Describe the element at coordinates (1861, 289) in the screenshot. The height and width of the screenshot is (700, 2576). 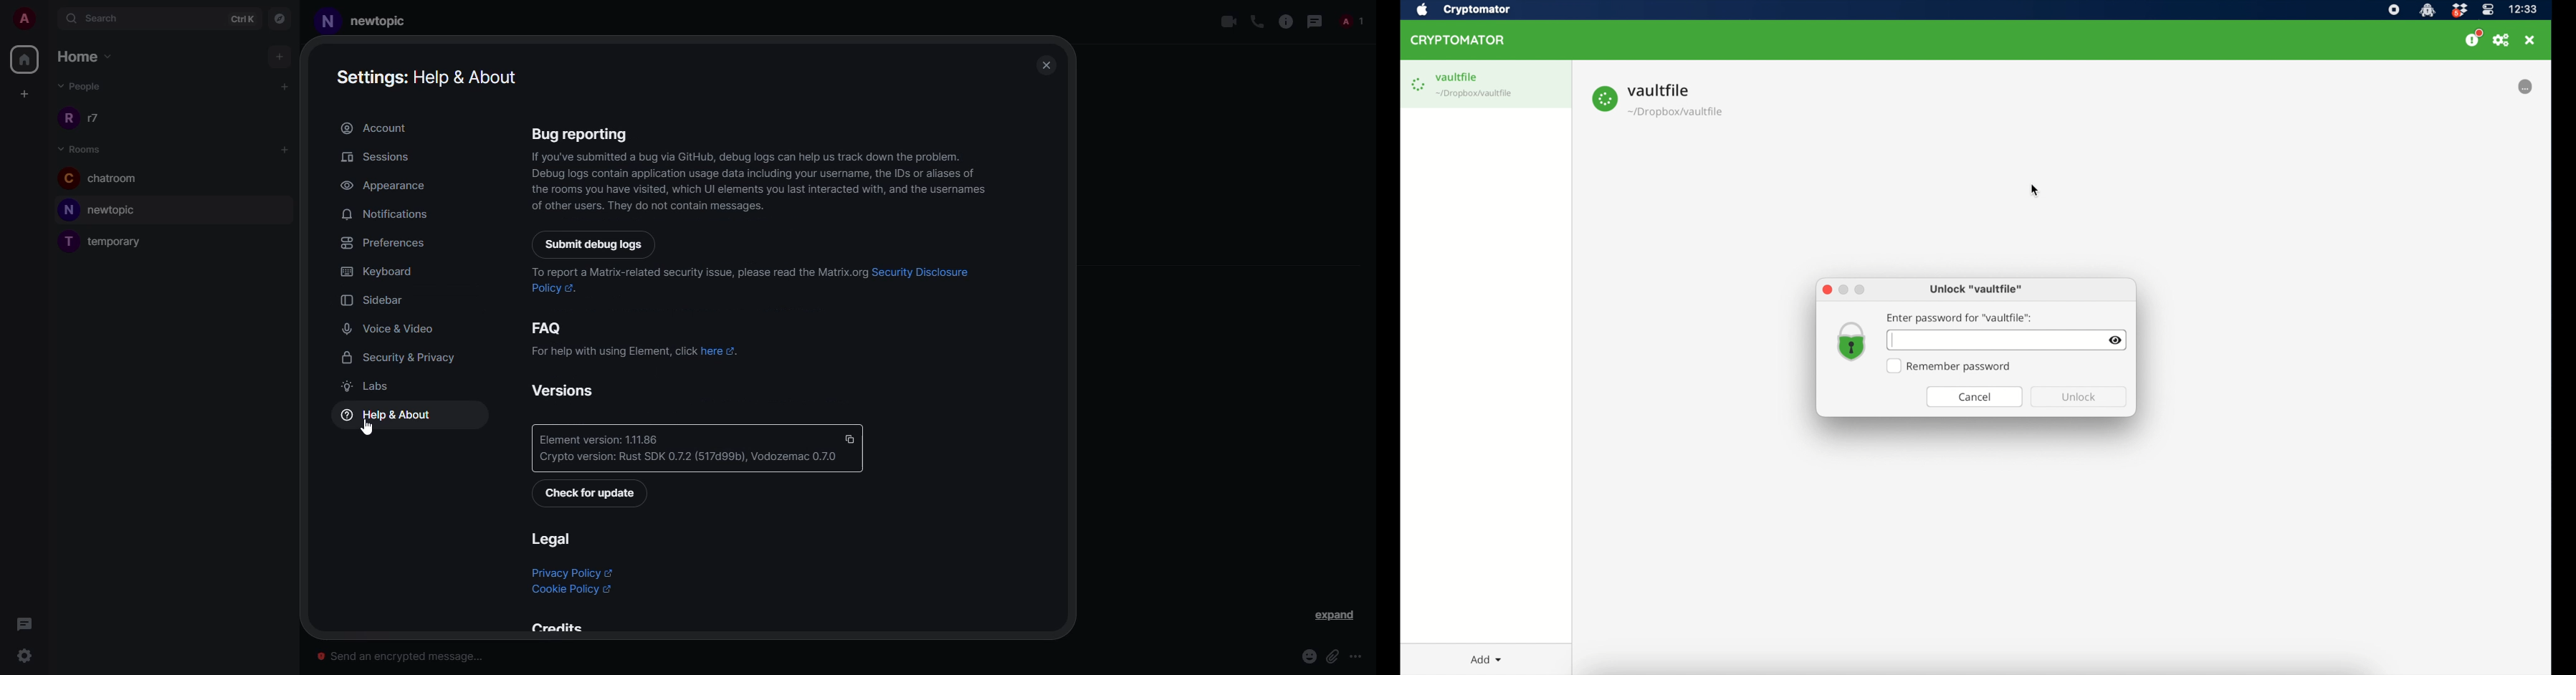
I see `maximize` at that location.